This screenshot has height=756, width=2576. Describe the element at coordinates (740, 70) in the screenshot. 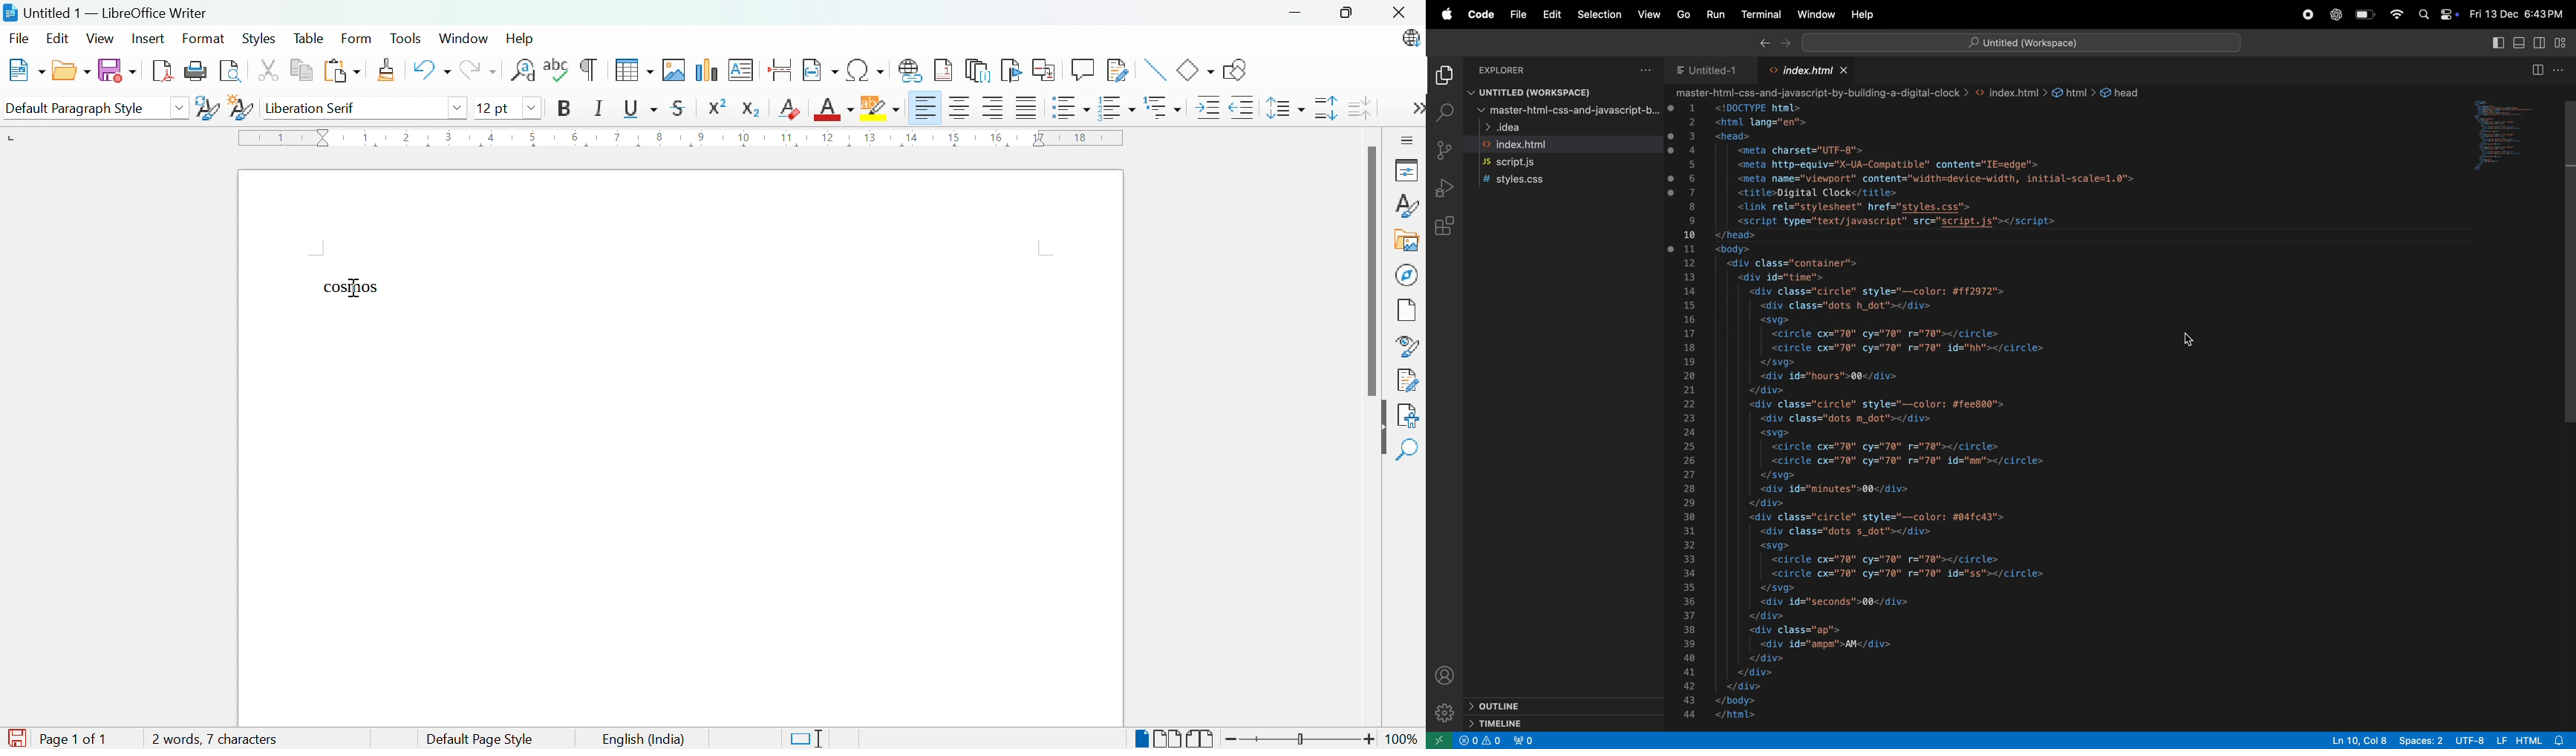

I see `Insert text box` at that location.